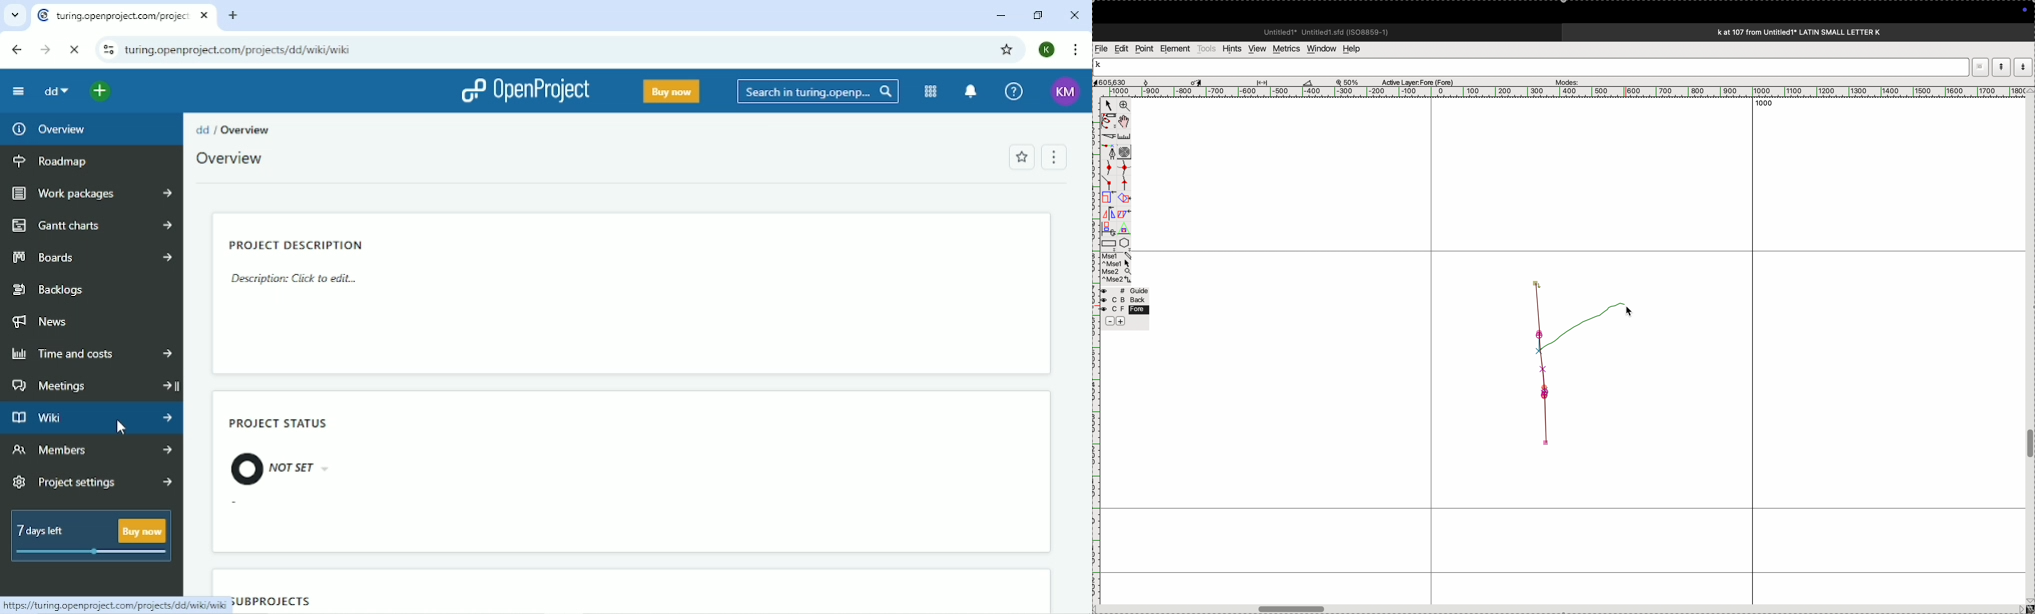  Describe the element at coordinates (1357, 49) in the screenshot. I see `help` at that location.